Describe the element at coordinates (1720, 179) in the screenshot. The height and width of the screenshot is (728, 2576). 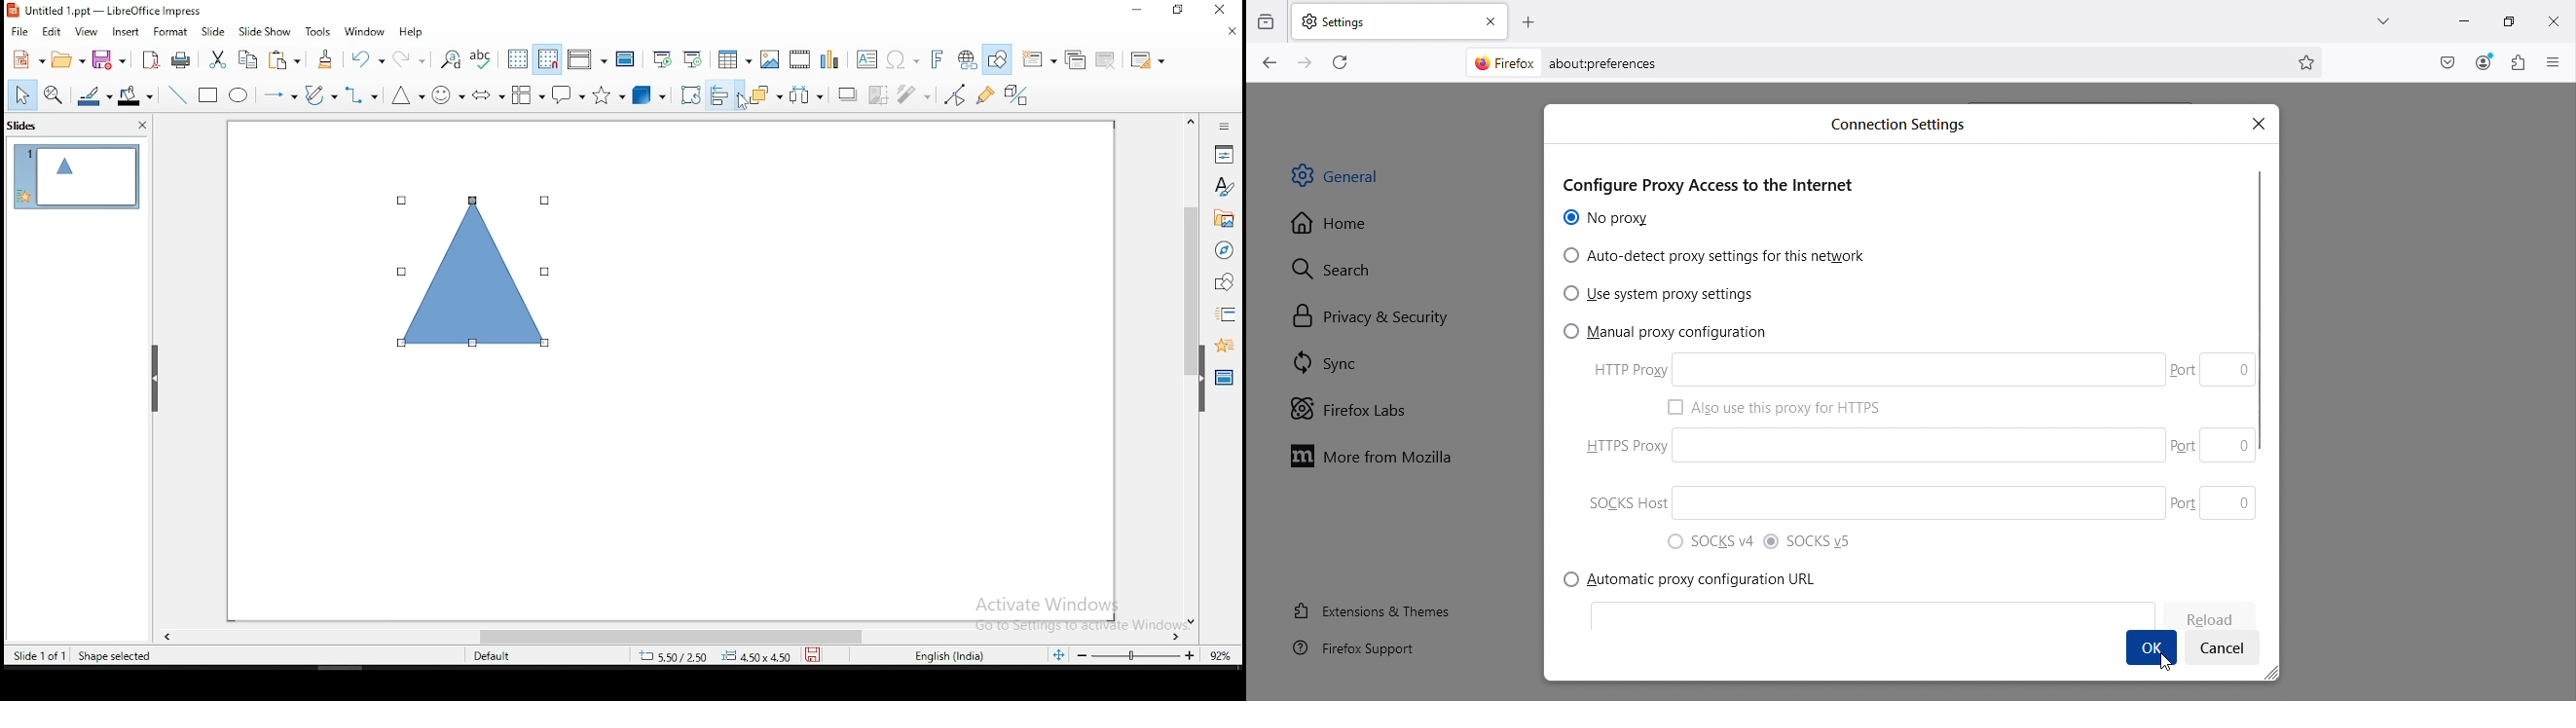
I see `Configure` at that location.